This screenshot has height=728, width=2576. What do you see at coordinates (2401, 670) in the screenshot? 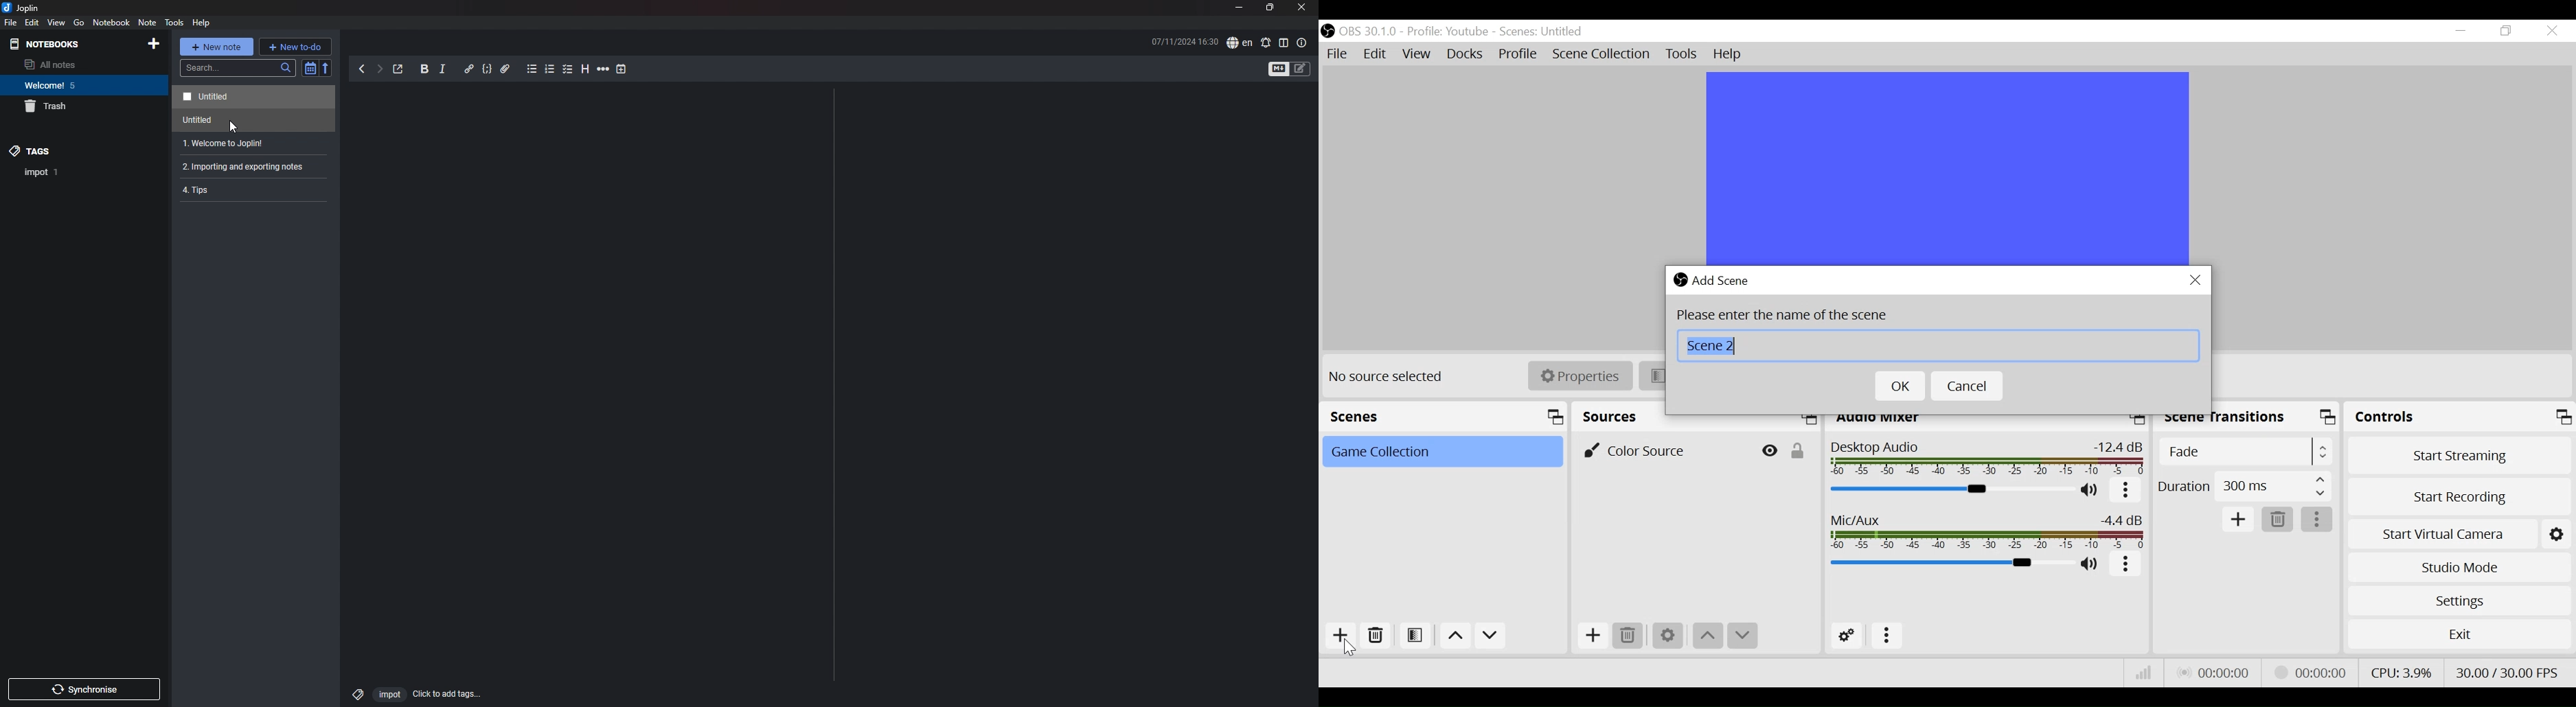
I see `CPU Usage` at bounding box center [2401, 670].